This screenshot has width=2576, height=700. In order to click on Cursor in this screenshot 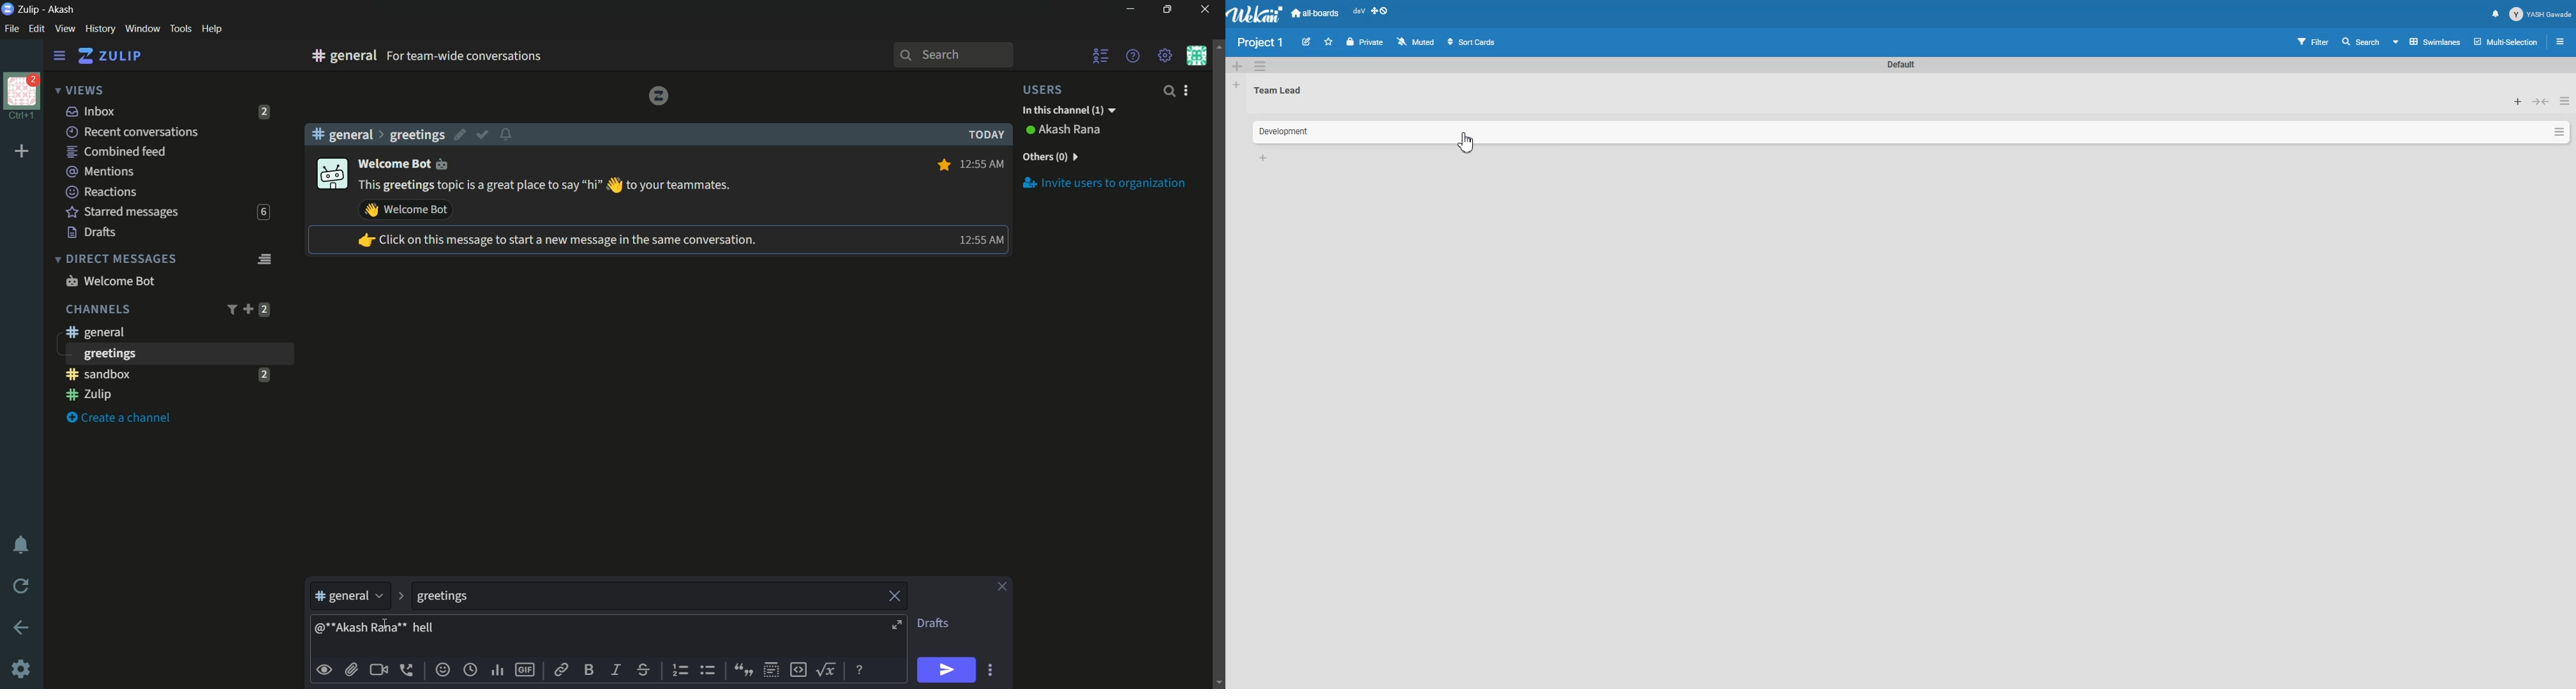, I will do `click(1465, 143)`.